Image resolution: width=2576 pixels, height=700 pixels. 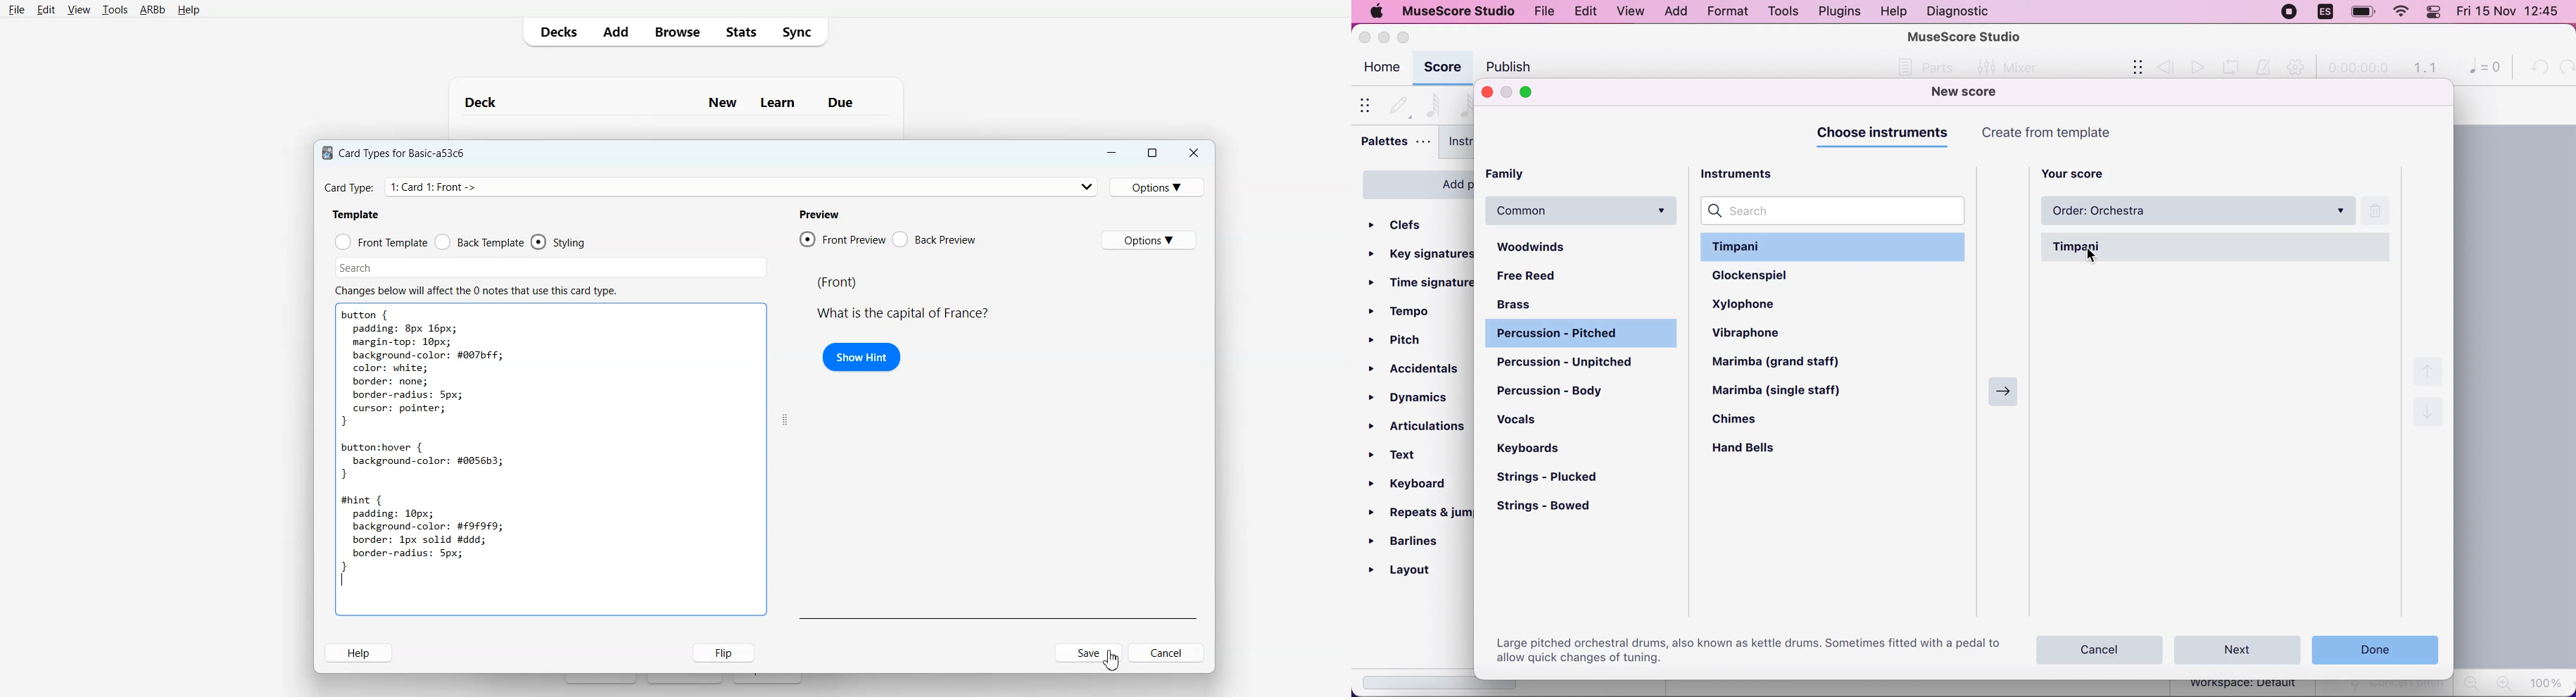 I want to click on accidentals, so click(x=1416, y=369).